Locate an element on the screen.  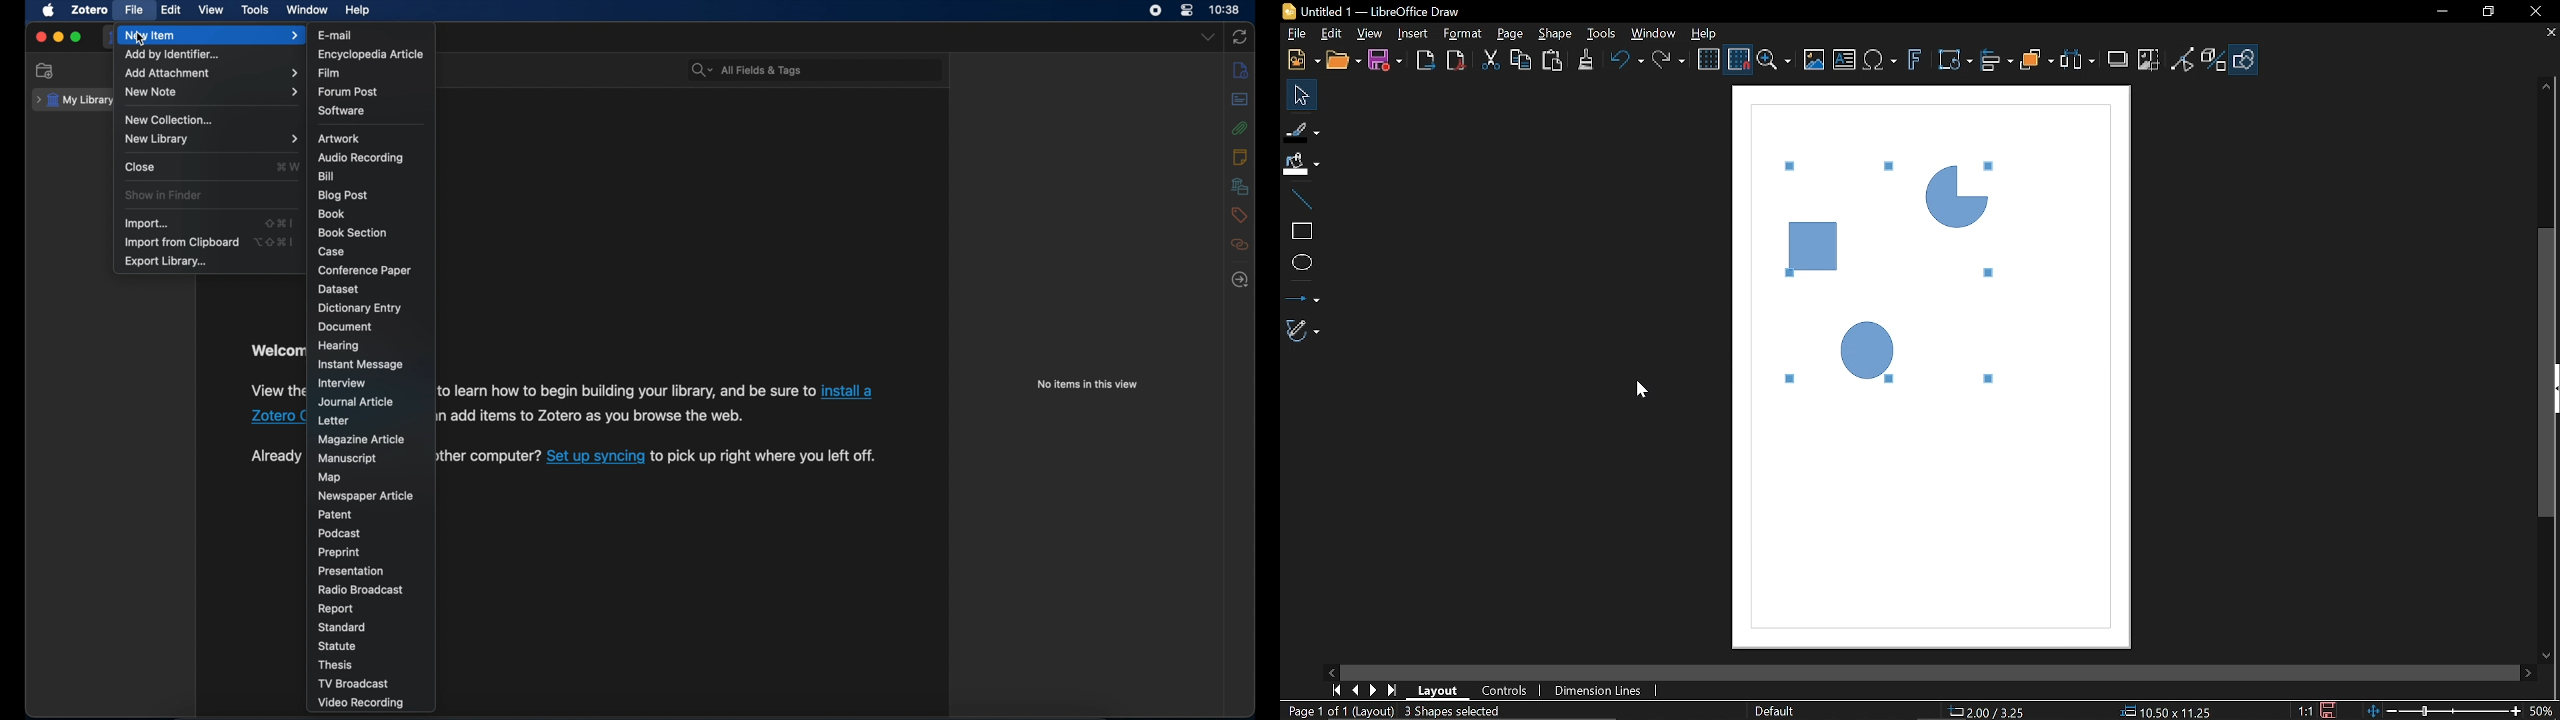
close is located at coordinates (141, 167).